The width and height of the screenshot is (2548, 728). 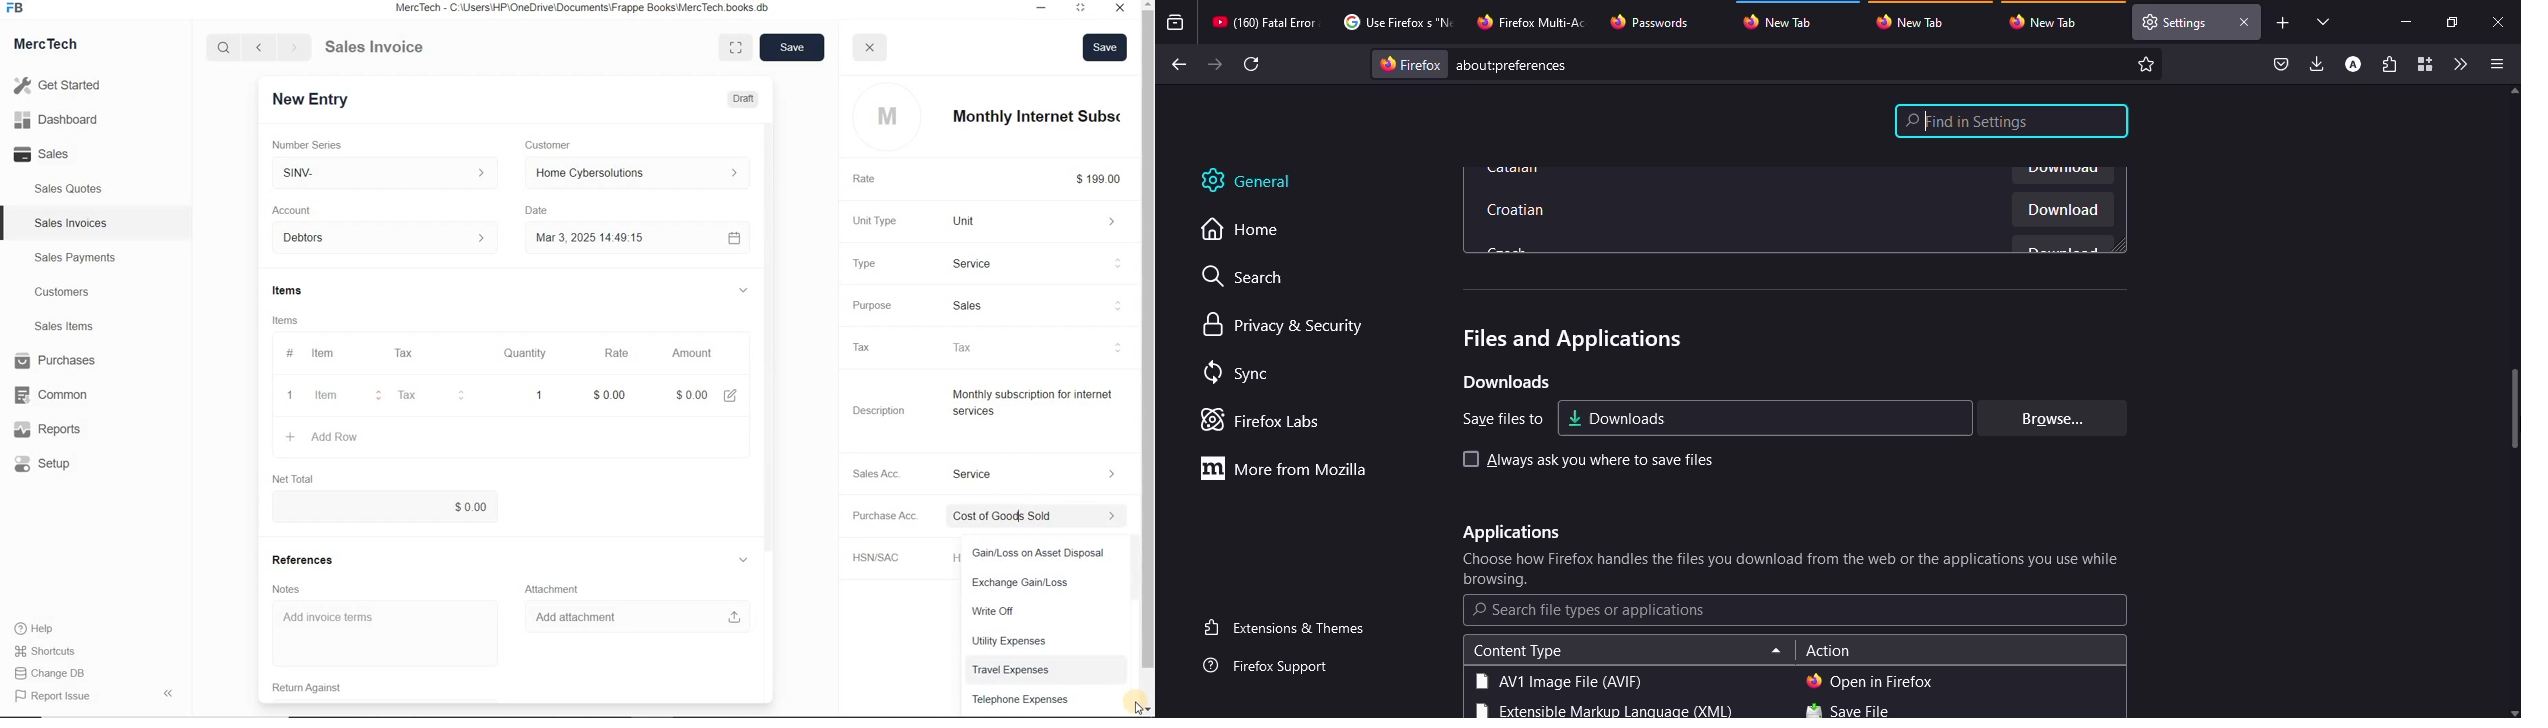 I want to click on References, so click(x=313, y=558).